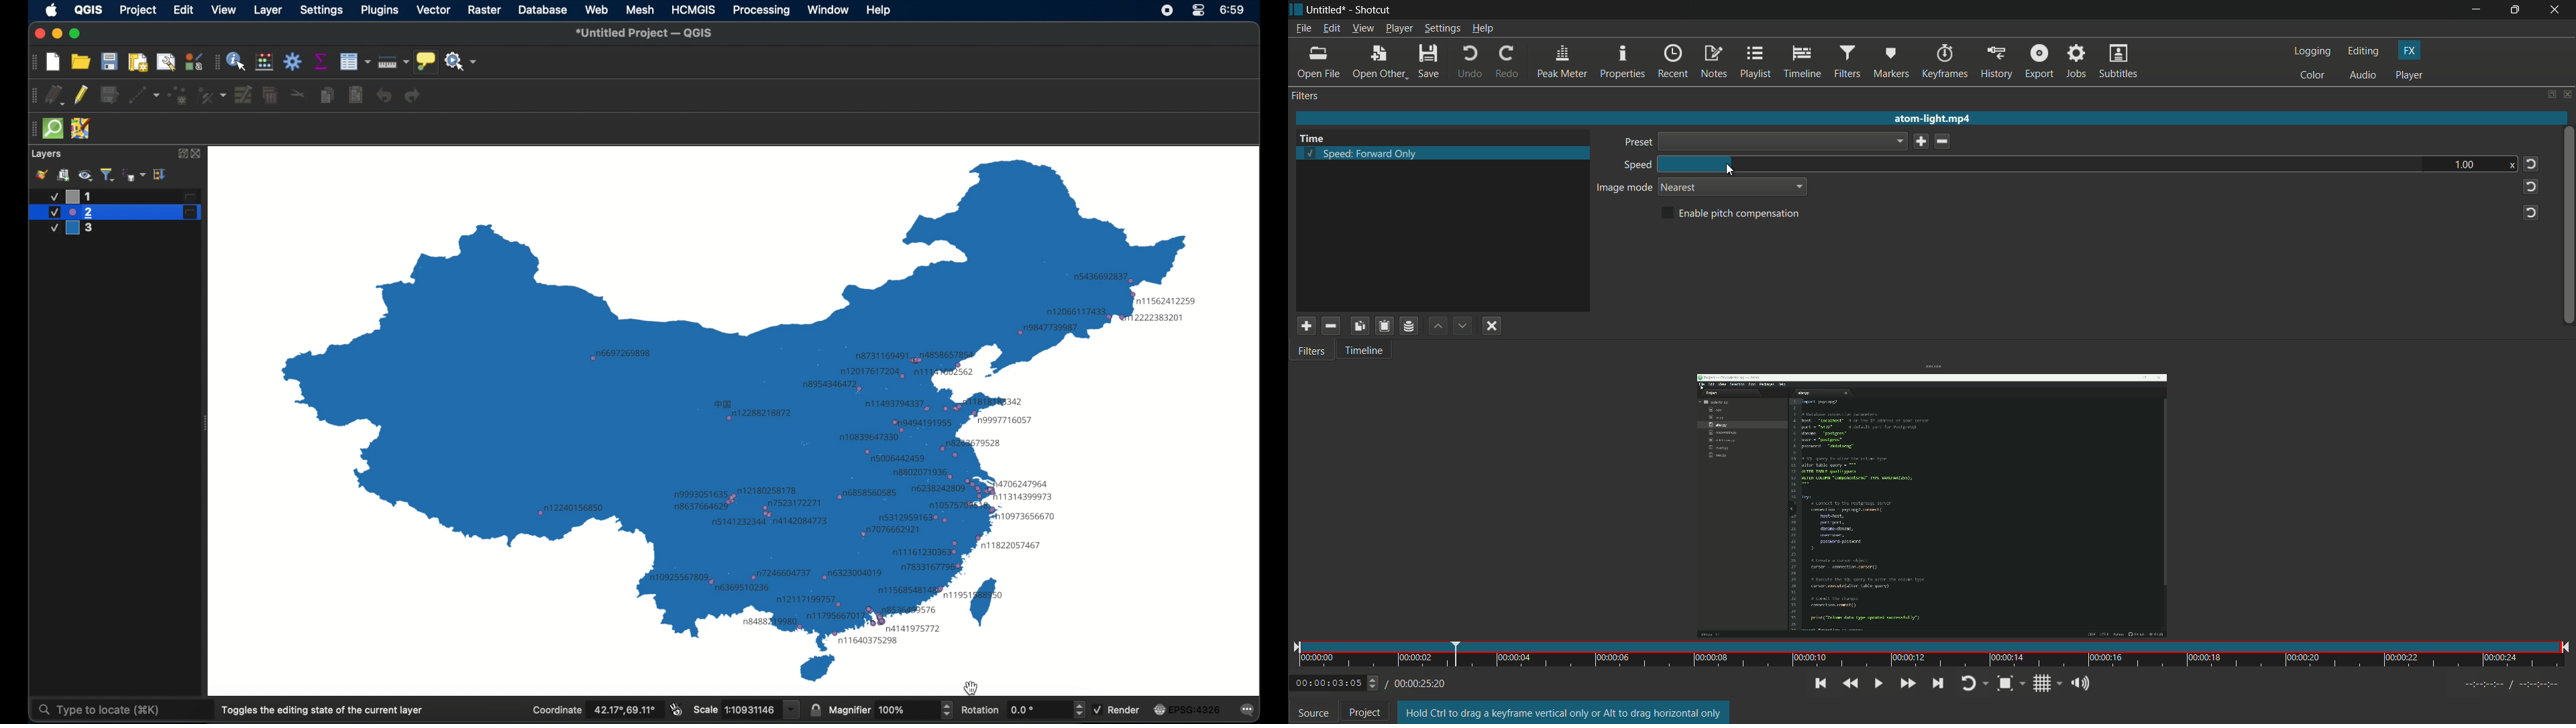 This screenshot has width=2576, height=728. Describe the element at coordinates (2080, 684) in the screenshot. I see `show volume  control` at that location.